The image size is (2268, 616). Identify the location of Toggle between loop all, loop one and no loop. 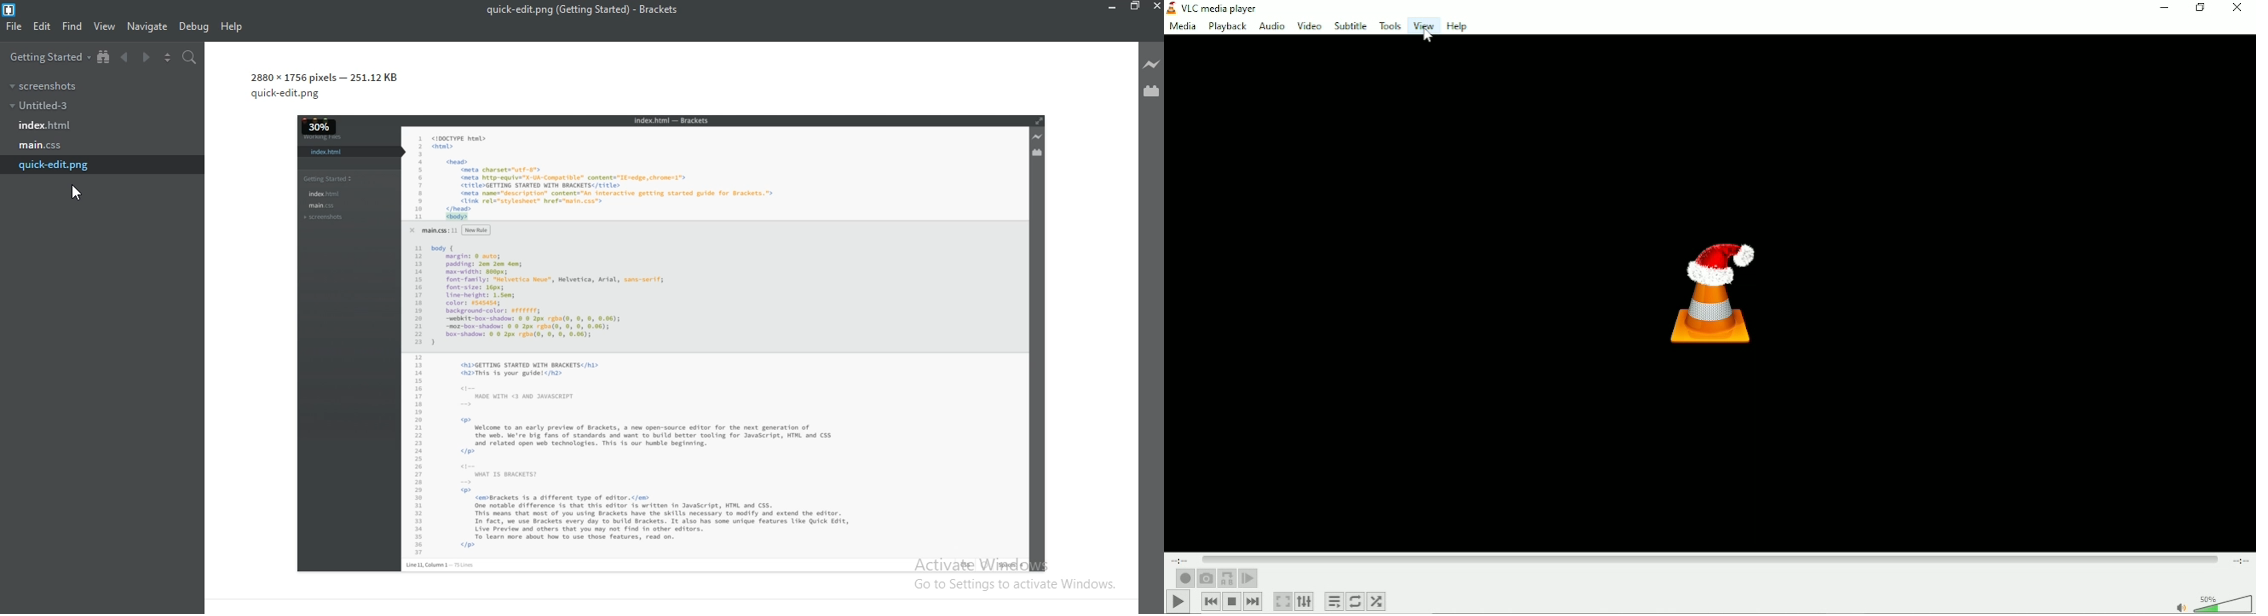
(1355, 601).